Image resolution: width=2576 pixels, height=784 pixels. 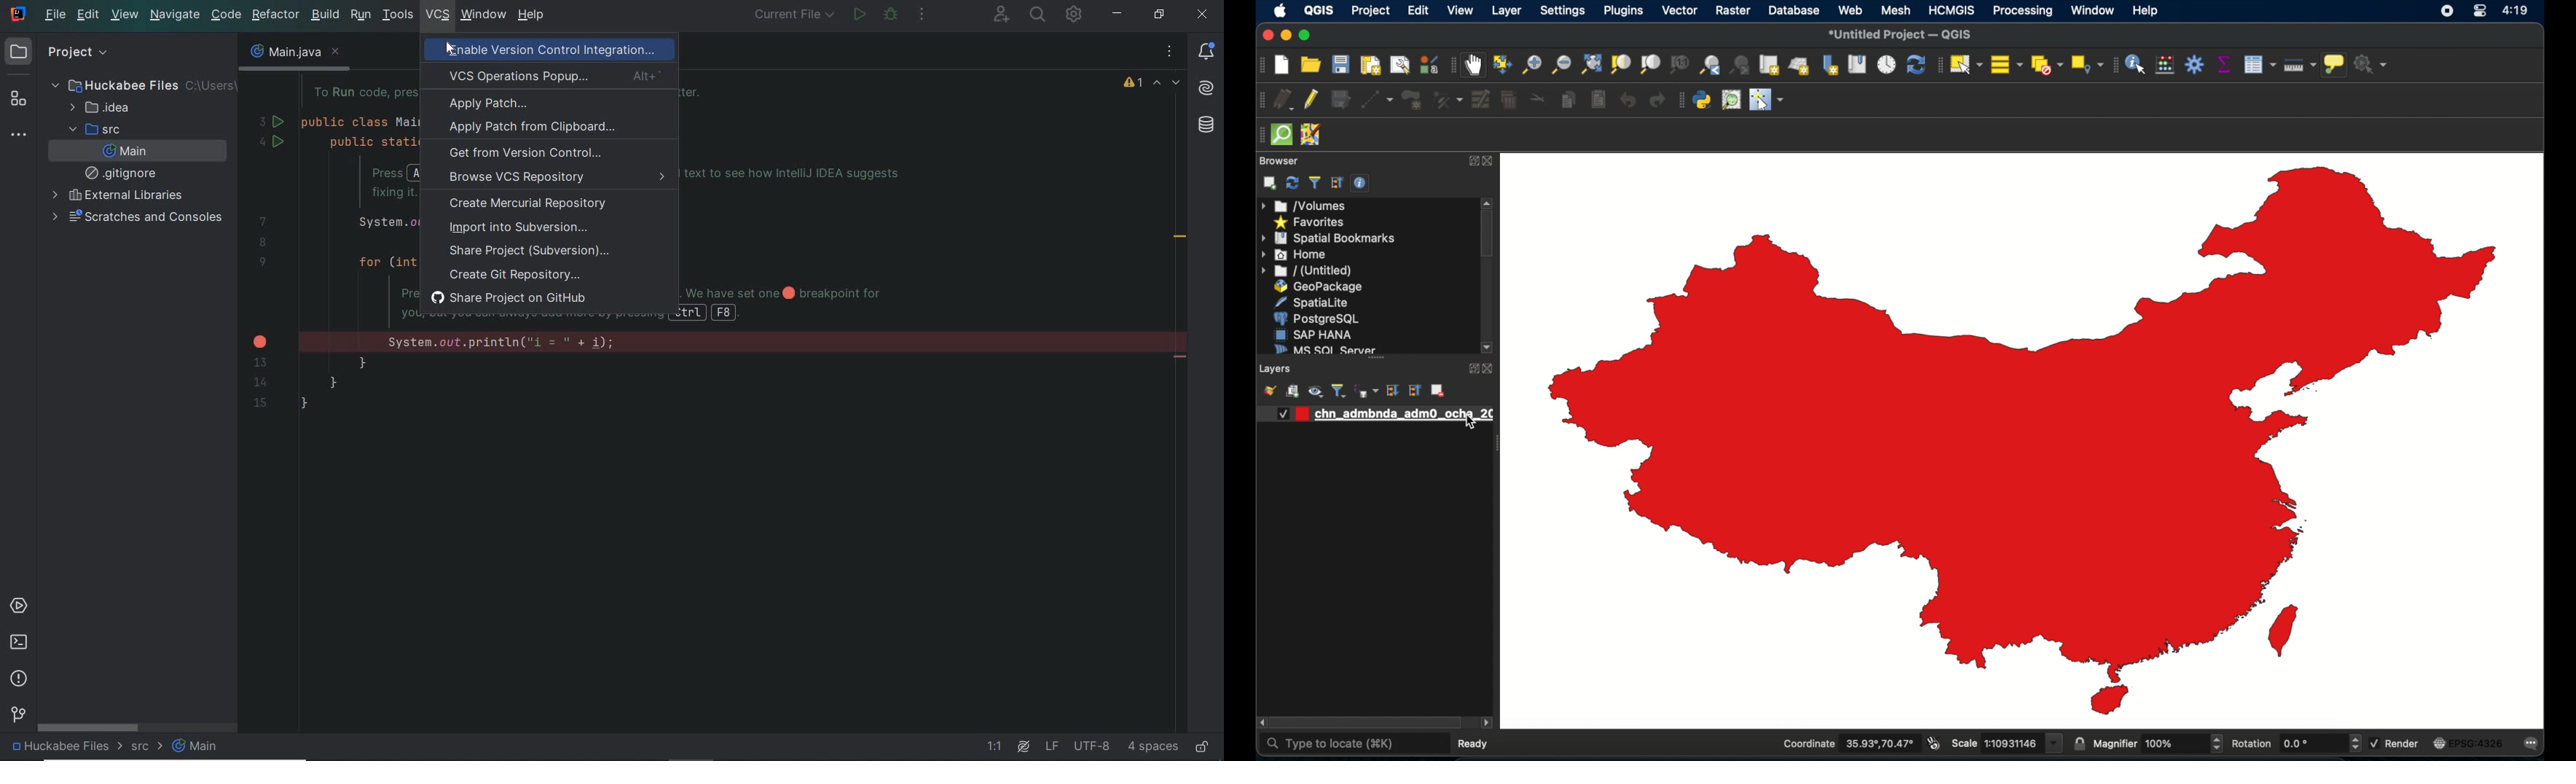 I want to click on src, so click(x=146, y=748).